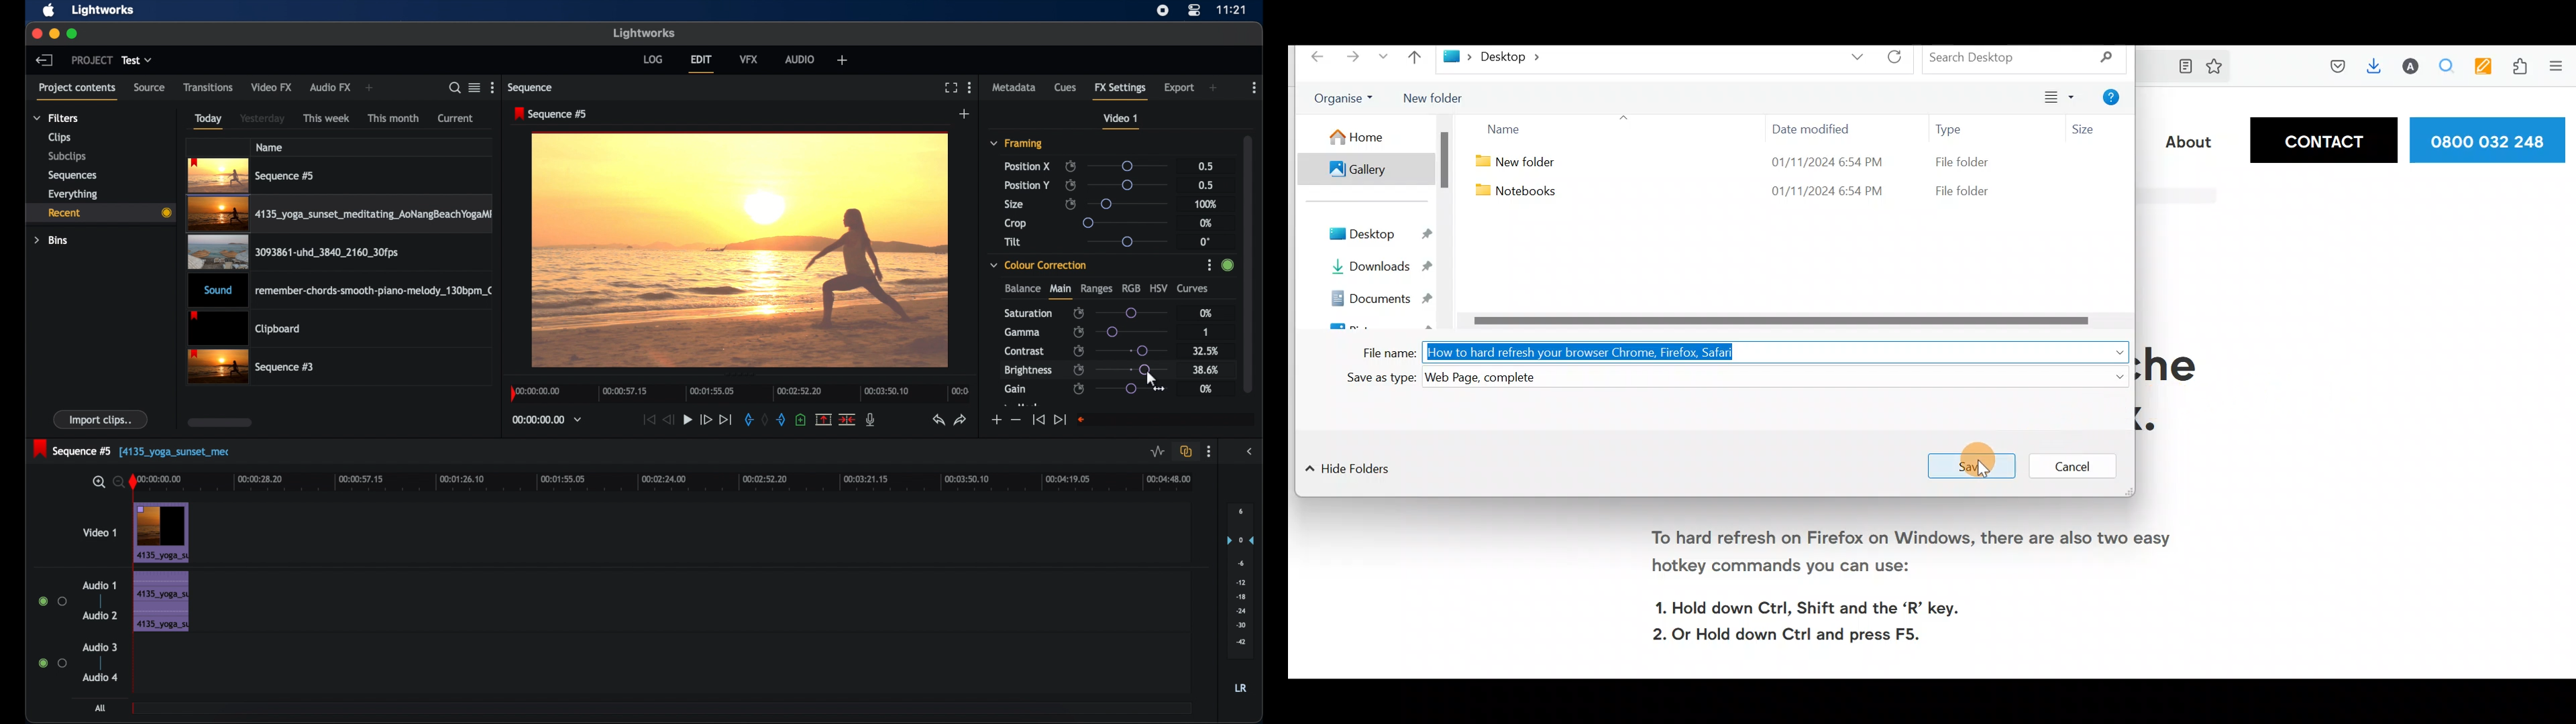 The image size is (2576, 728). Describe the element at coordinates (1980, 467) in the screenshot. I see `Cursor` at that location.